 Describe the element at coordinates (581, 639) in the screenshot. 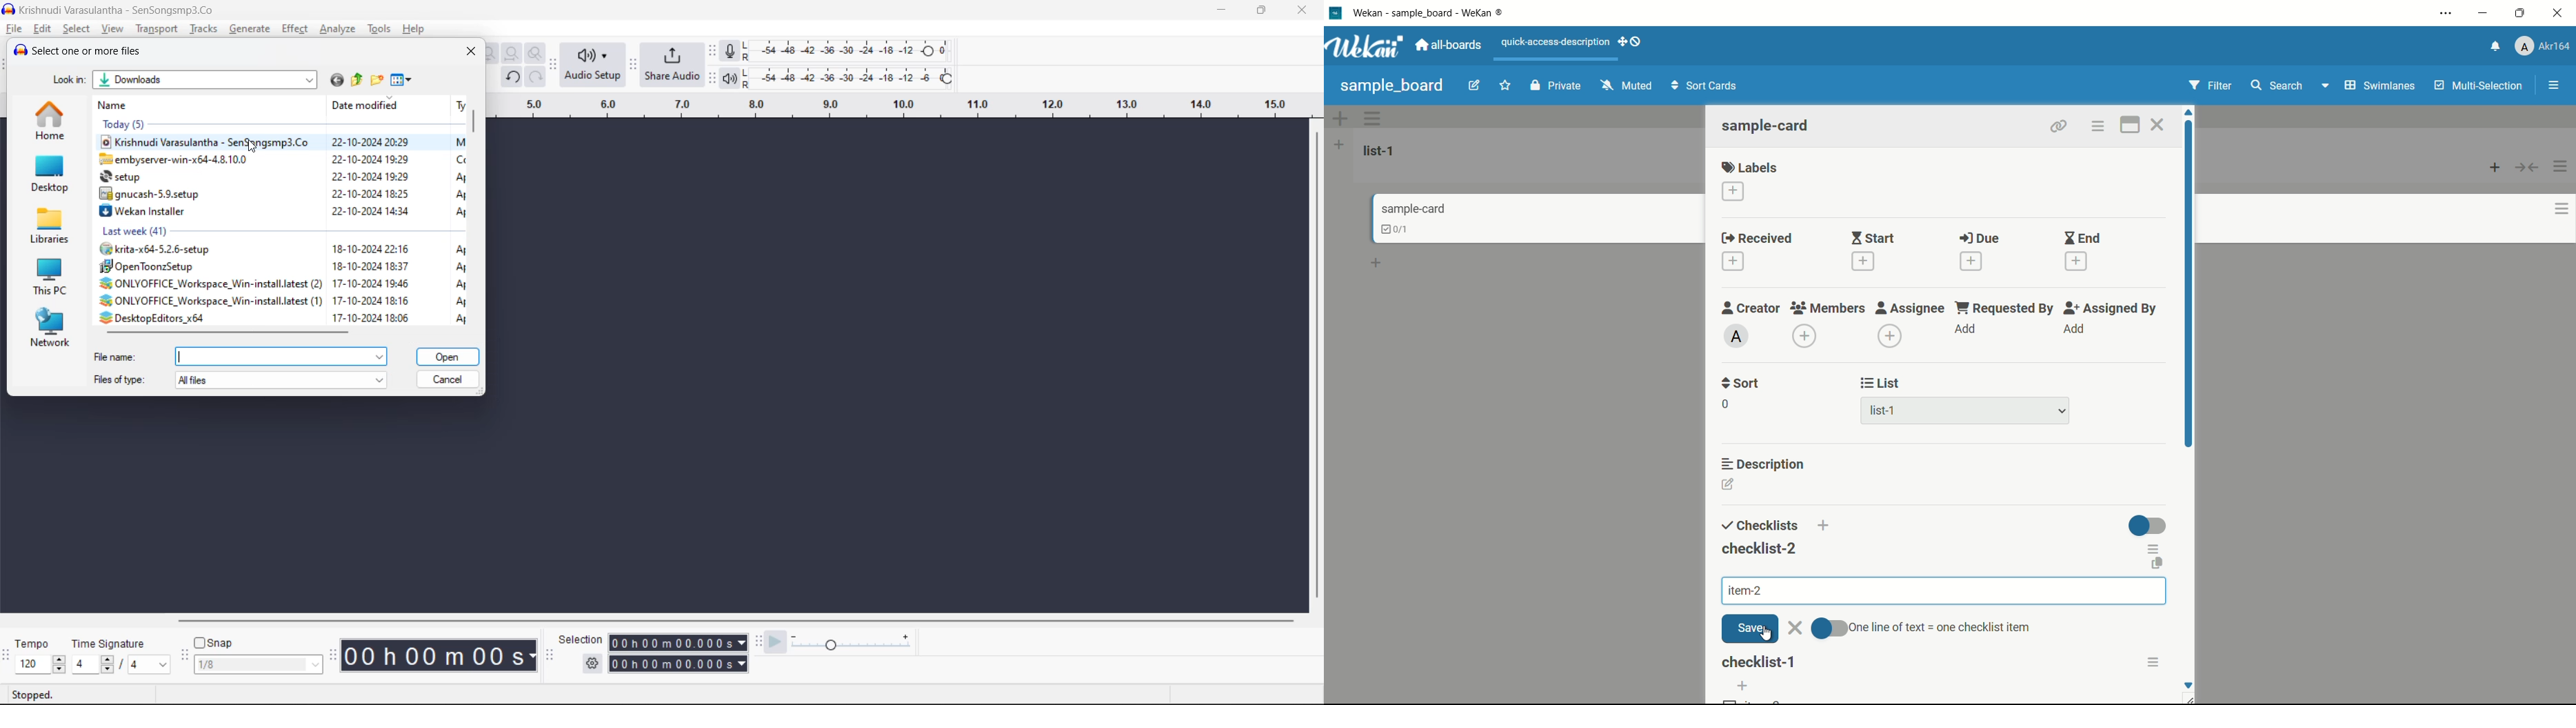

I see `selection` at that location.